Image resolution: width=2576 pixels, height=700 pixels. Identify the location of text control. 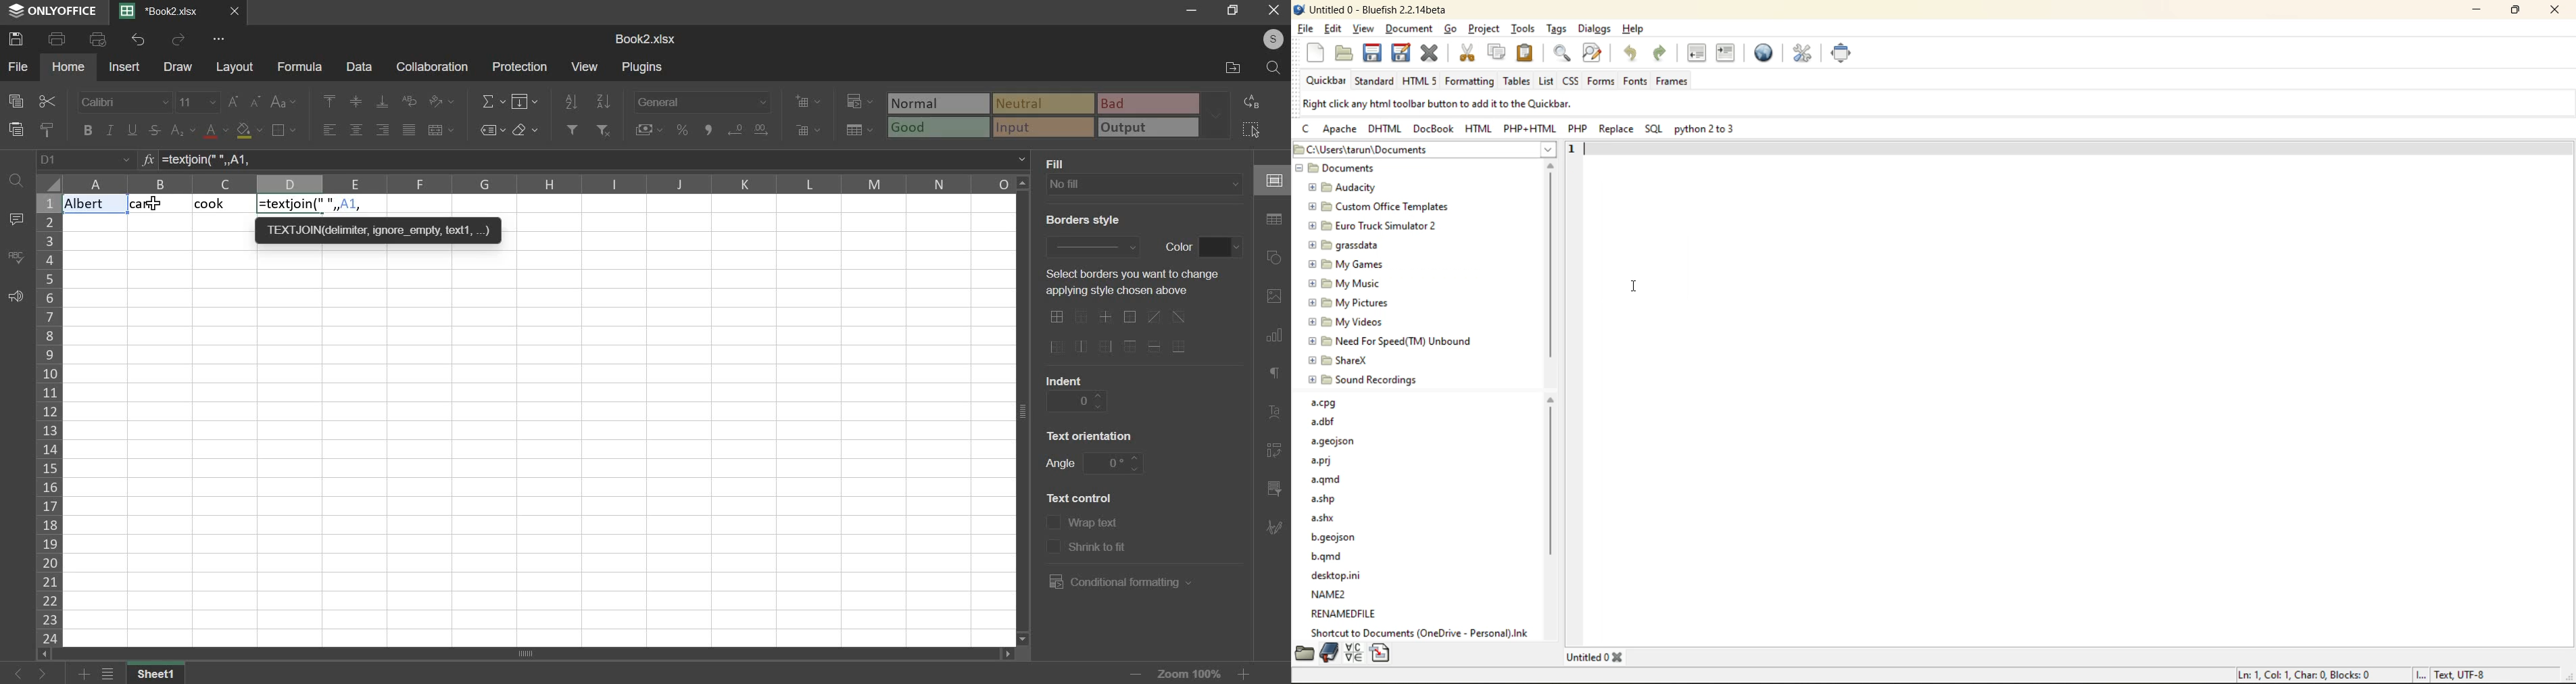
(1052, 535).